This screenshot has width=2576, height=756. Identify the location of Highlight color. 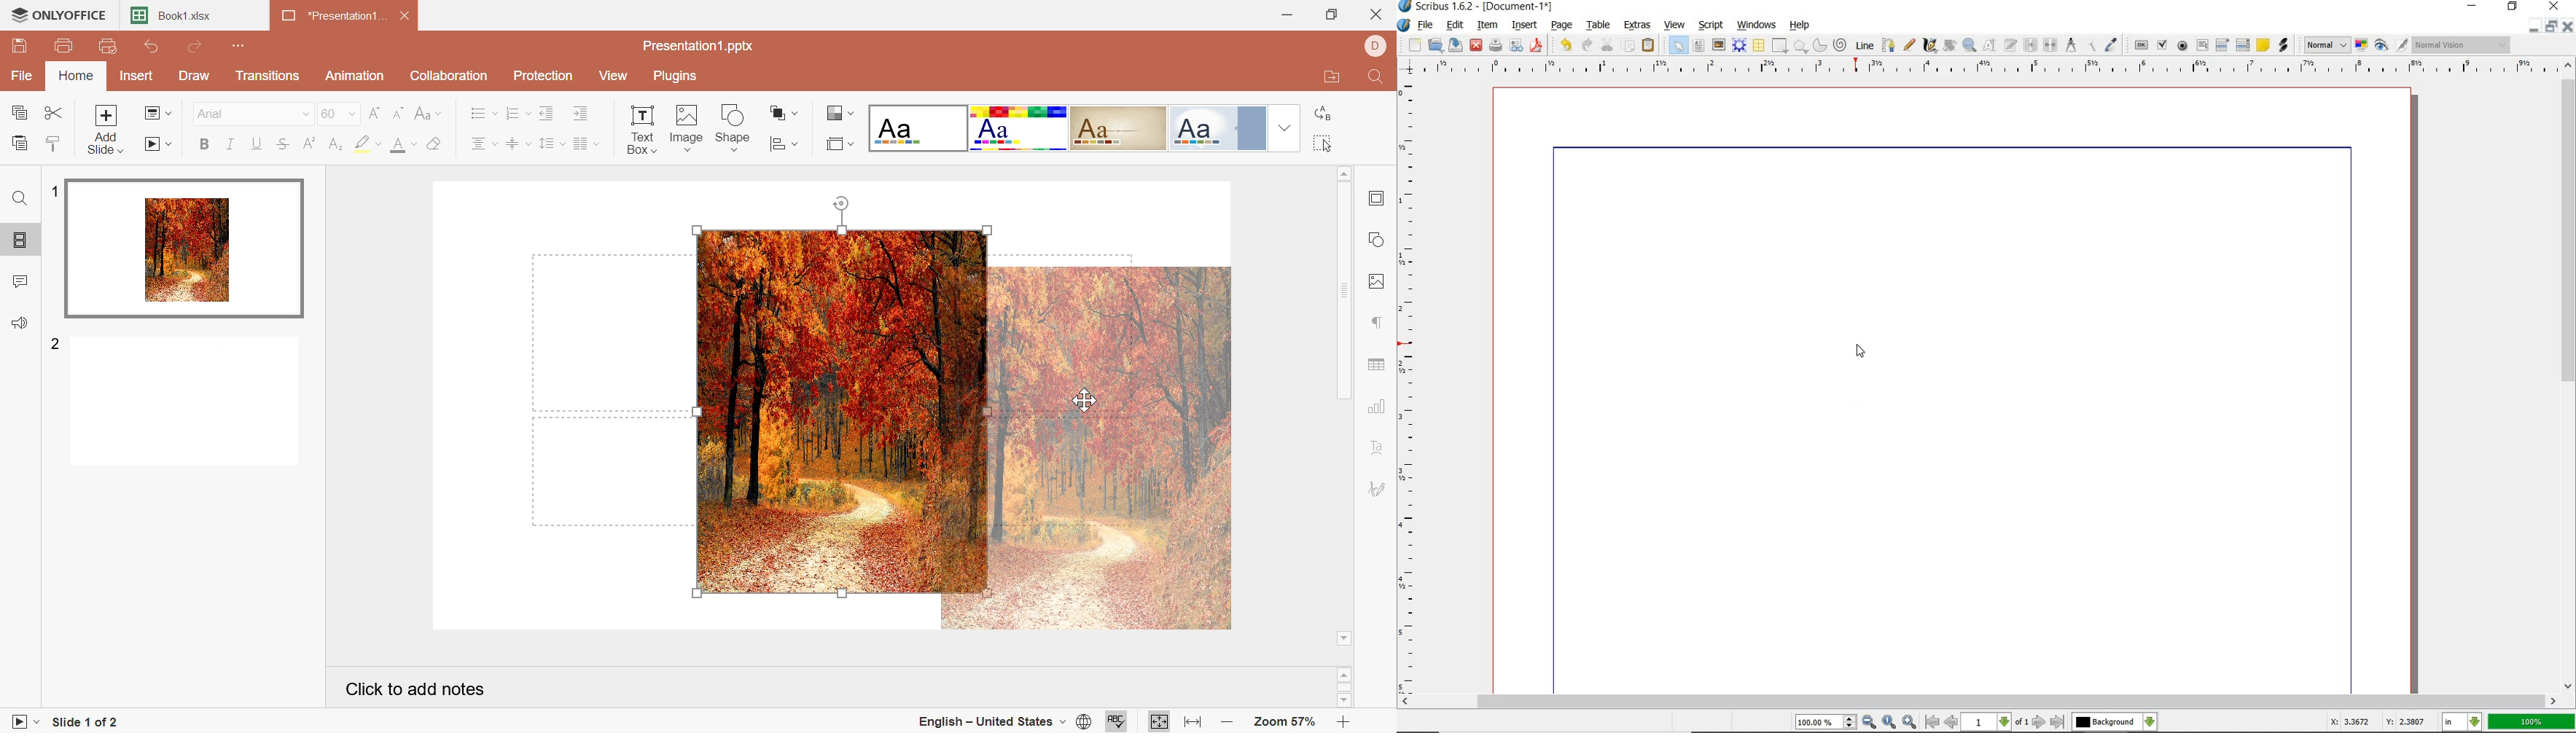
(364, 144).